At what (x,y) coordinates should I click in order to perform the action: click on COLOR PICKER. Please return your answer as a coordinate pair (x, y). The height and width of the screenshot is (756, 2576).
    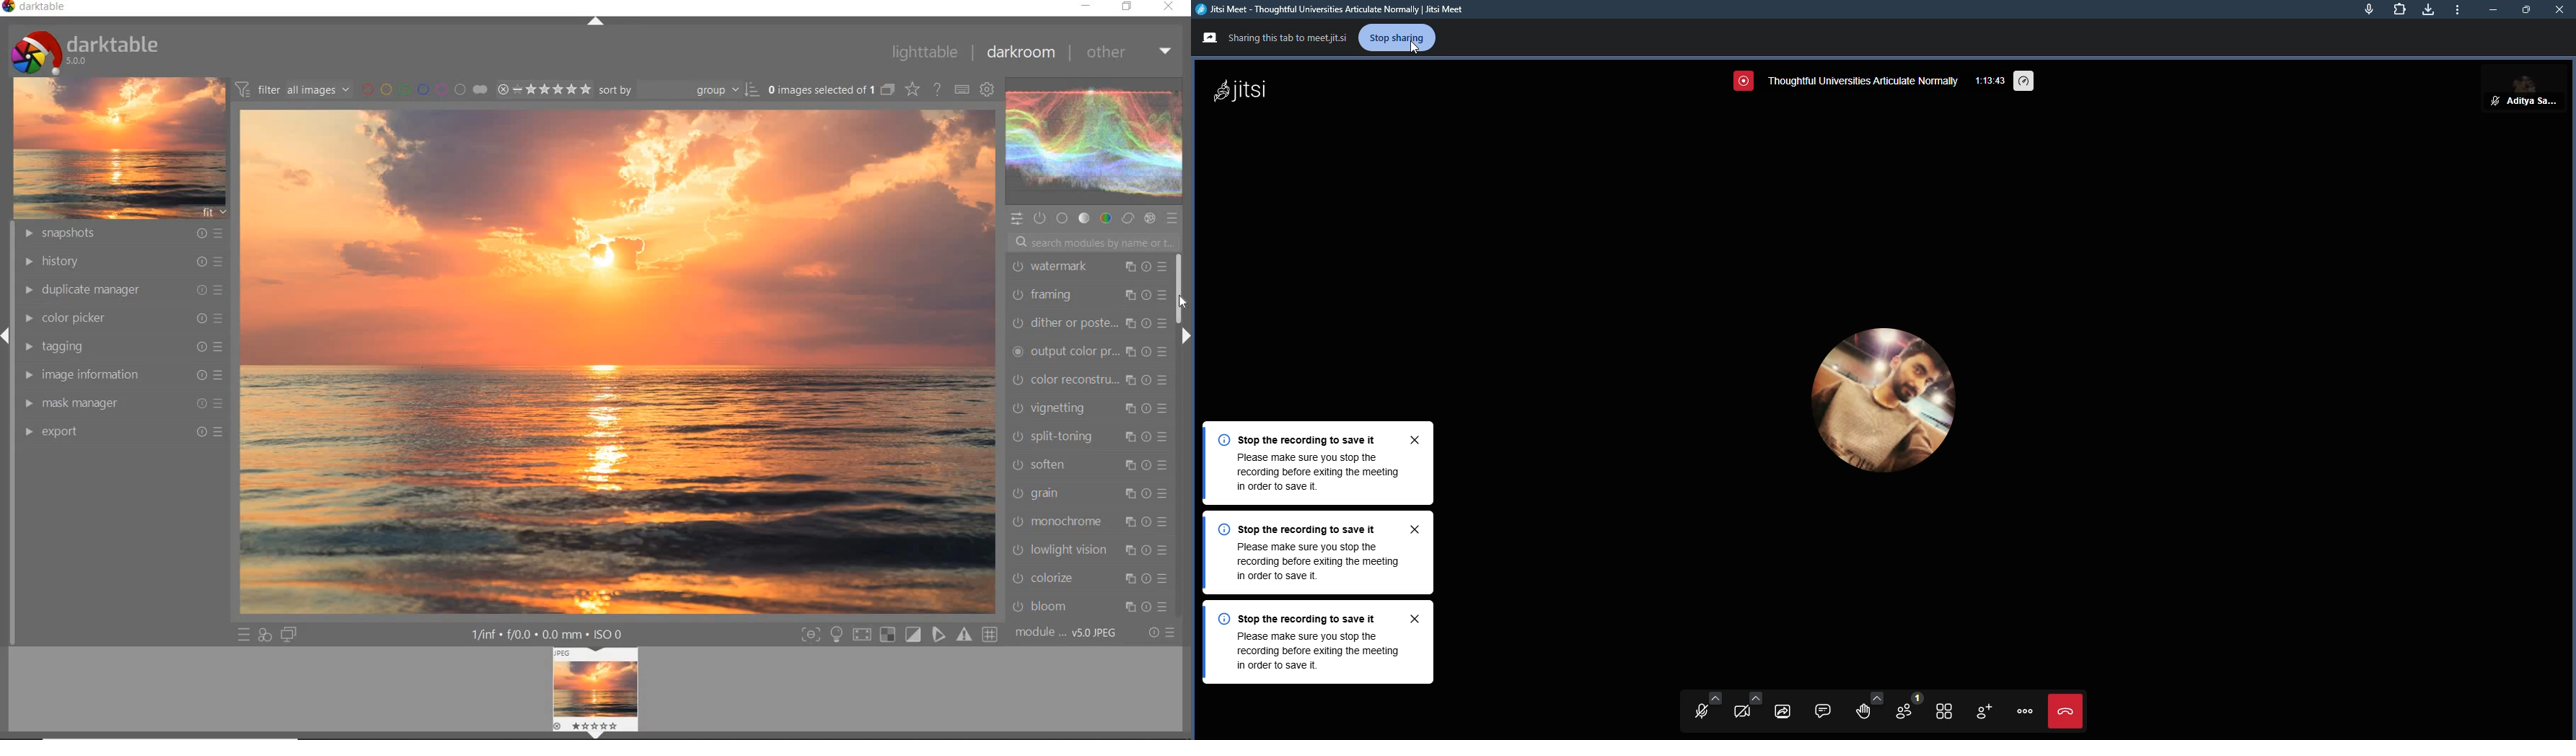
    Looking at the image, I should click on (126, 317).